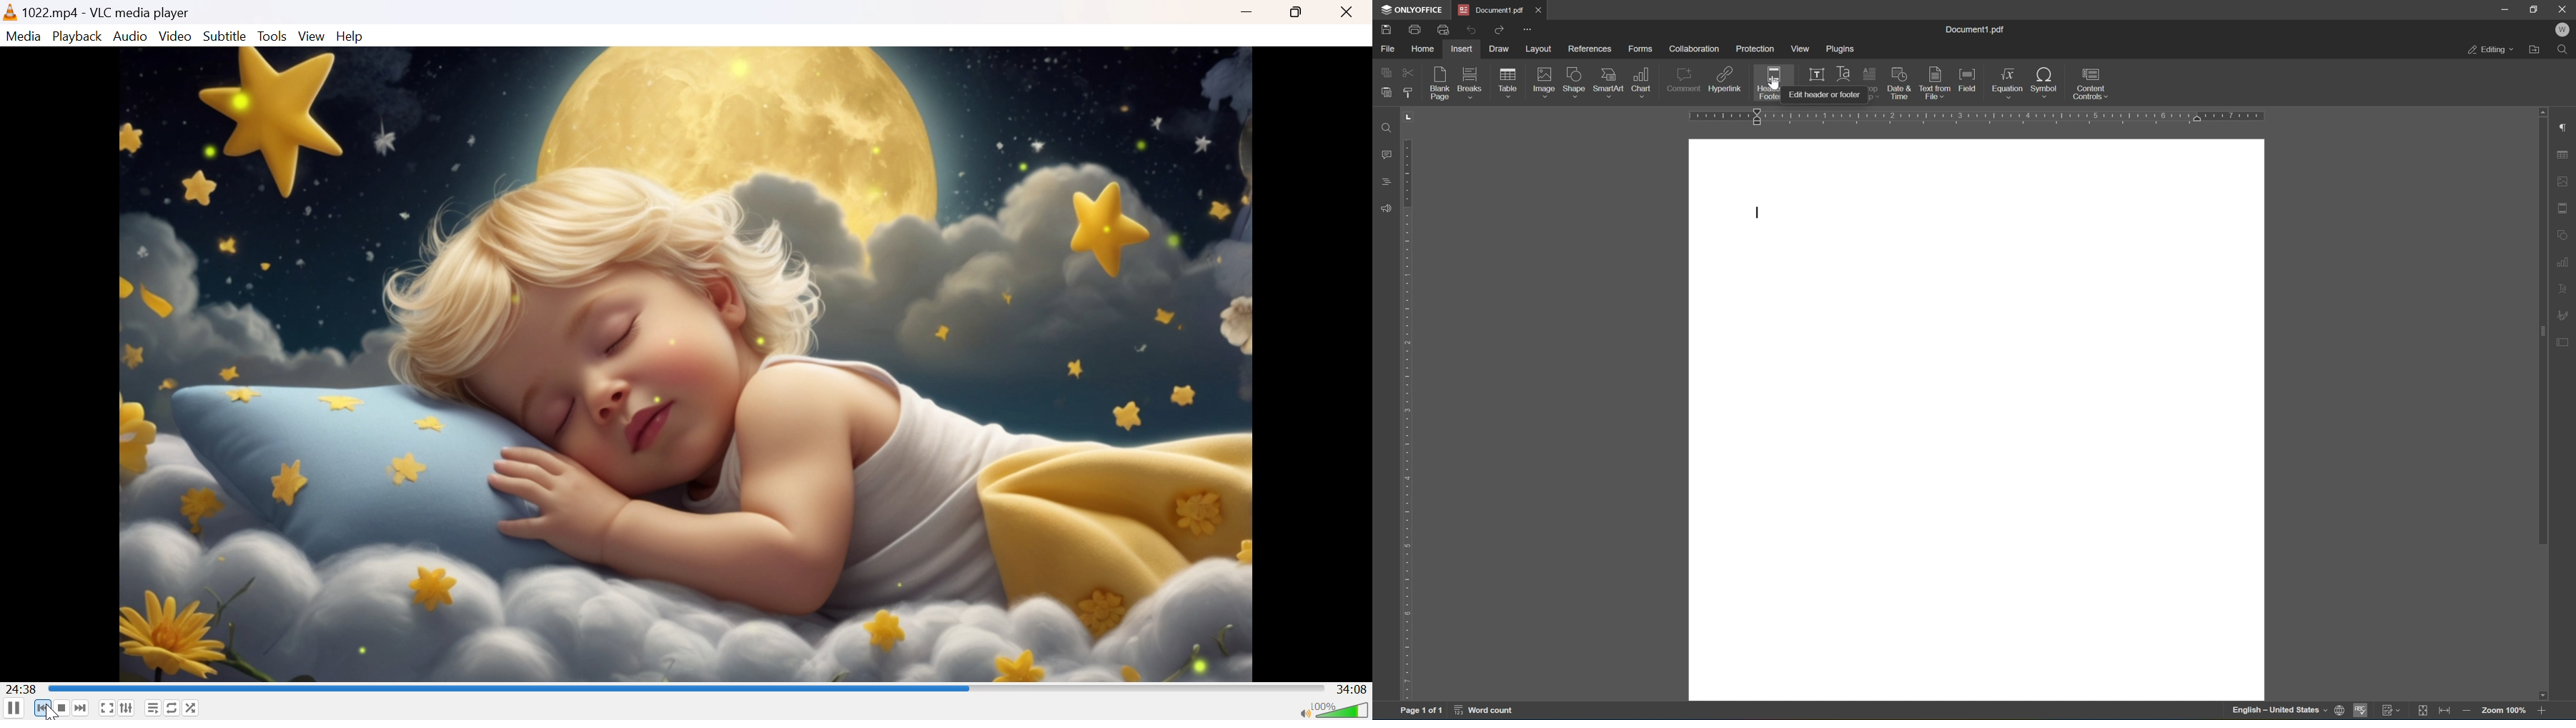 This screenshot has height=728, width=2576. Describe the element at coordinates (154, 709) in the screenshot. I see `Toggle playlist` at that location.